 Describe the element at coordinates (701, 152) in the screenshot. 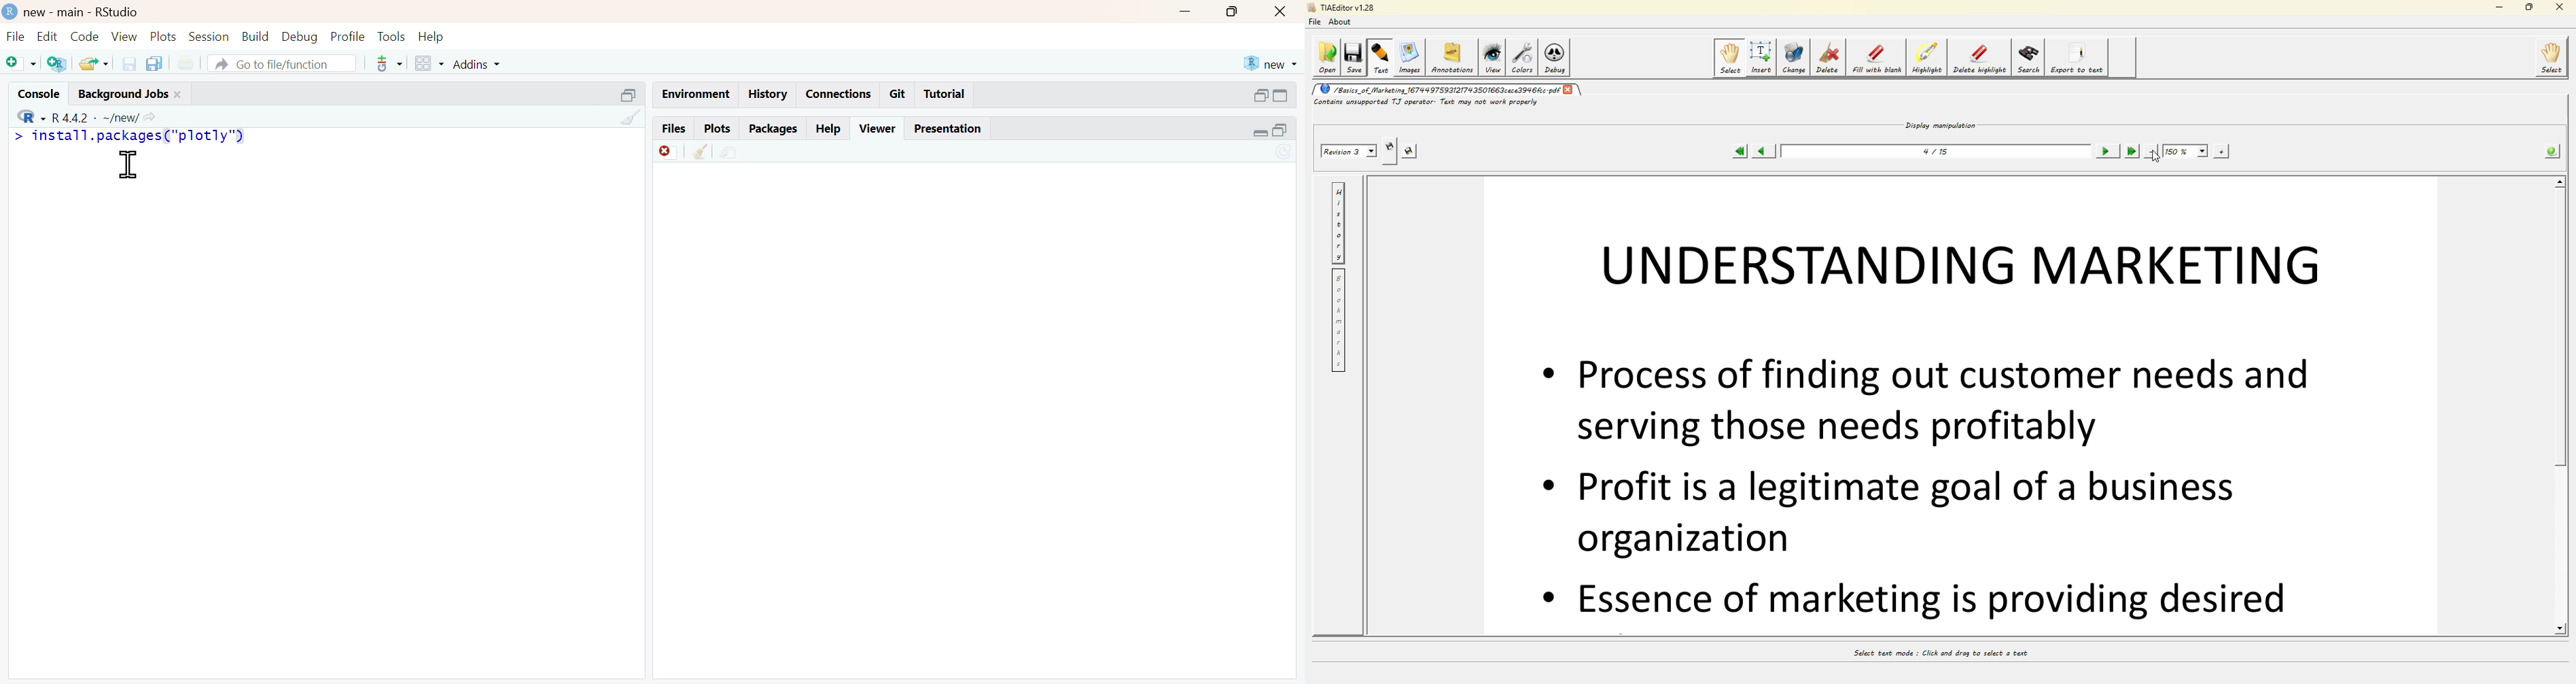

I see `clear all viewer items` at that location.